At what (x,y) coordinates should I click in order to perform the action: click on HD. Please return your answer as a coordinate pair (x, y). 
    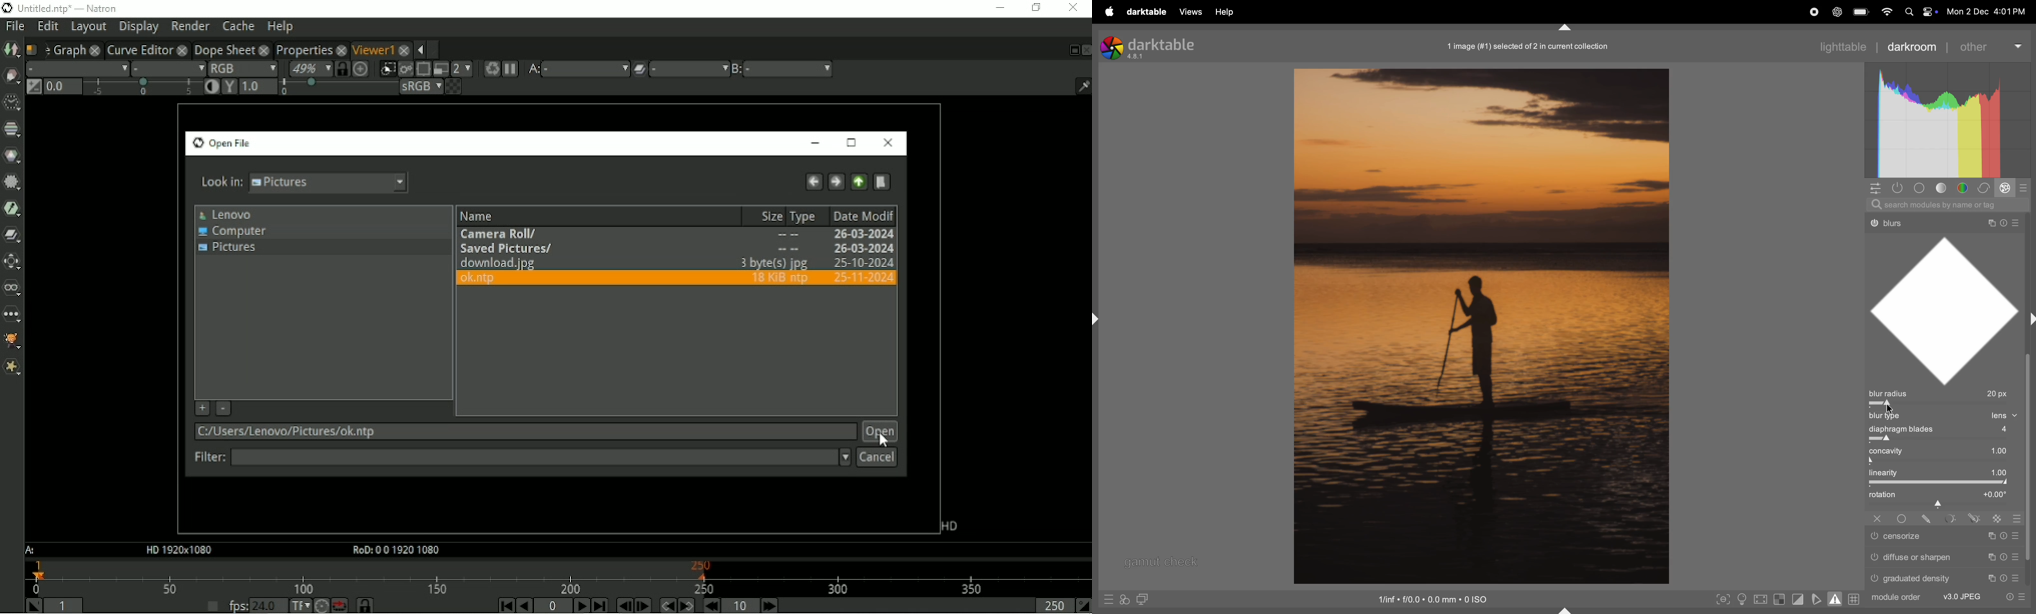
    Looking at the image, I should click on (177, 550).